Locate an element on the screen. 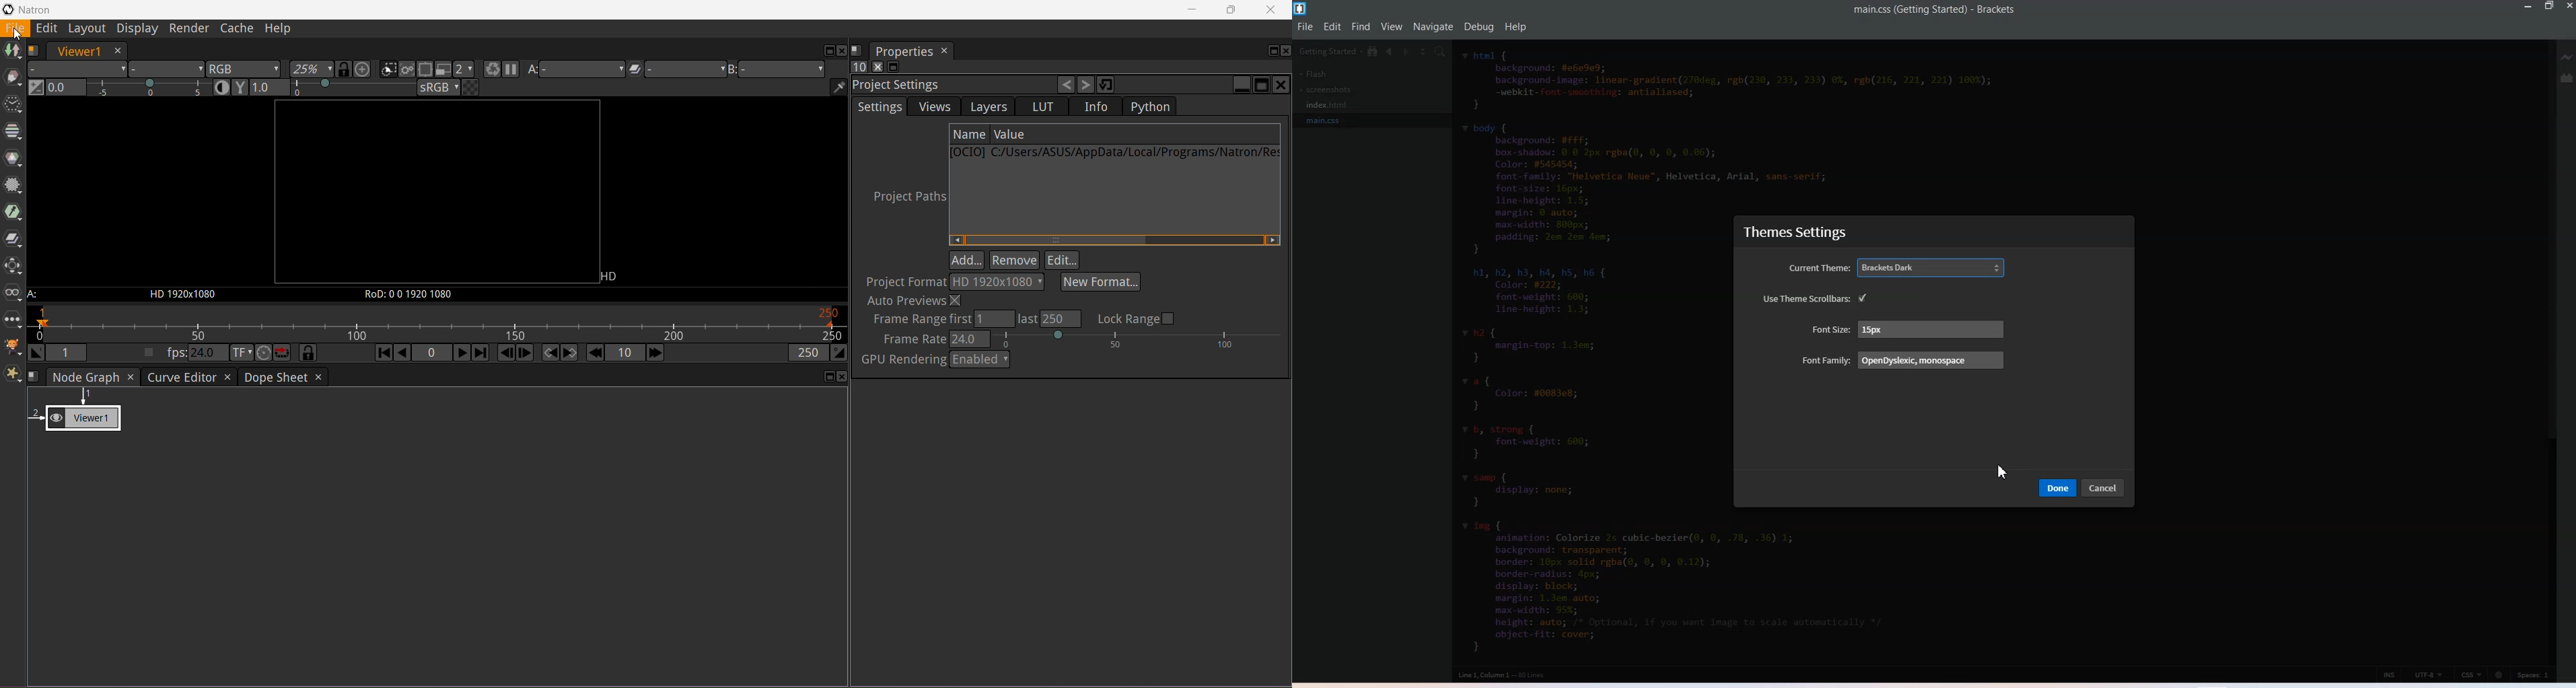  Image Format is located at coordinates (614, 276).